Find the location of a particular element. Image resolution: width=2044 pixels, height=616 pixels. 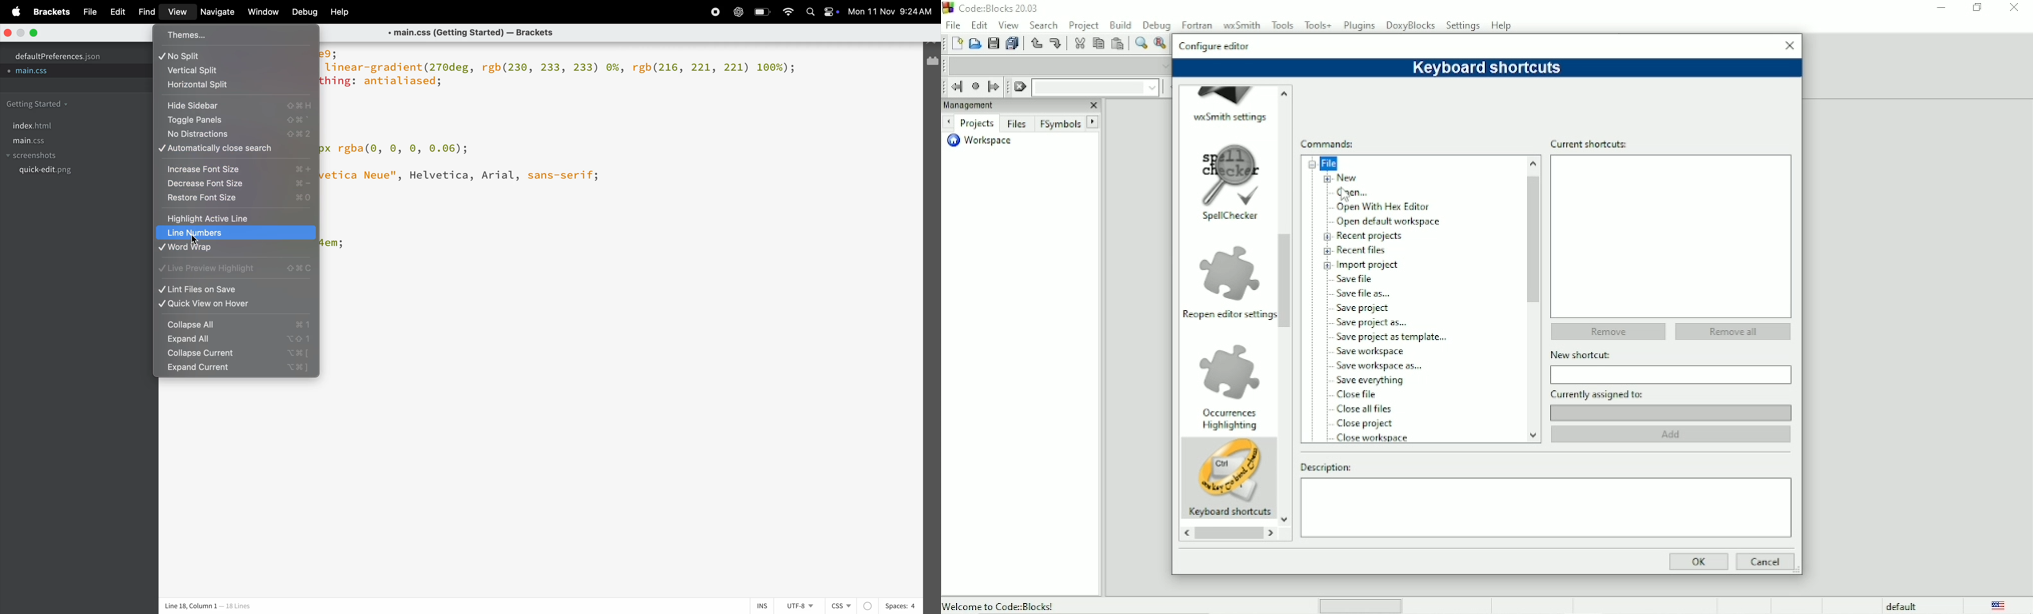

ins is located at coordinates (759, 605).